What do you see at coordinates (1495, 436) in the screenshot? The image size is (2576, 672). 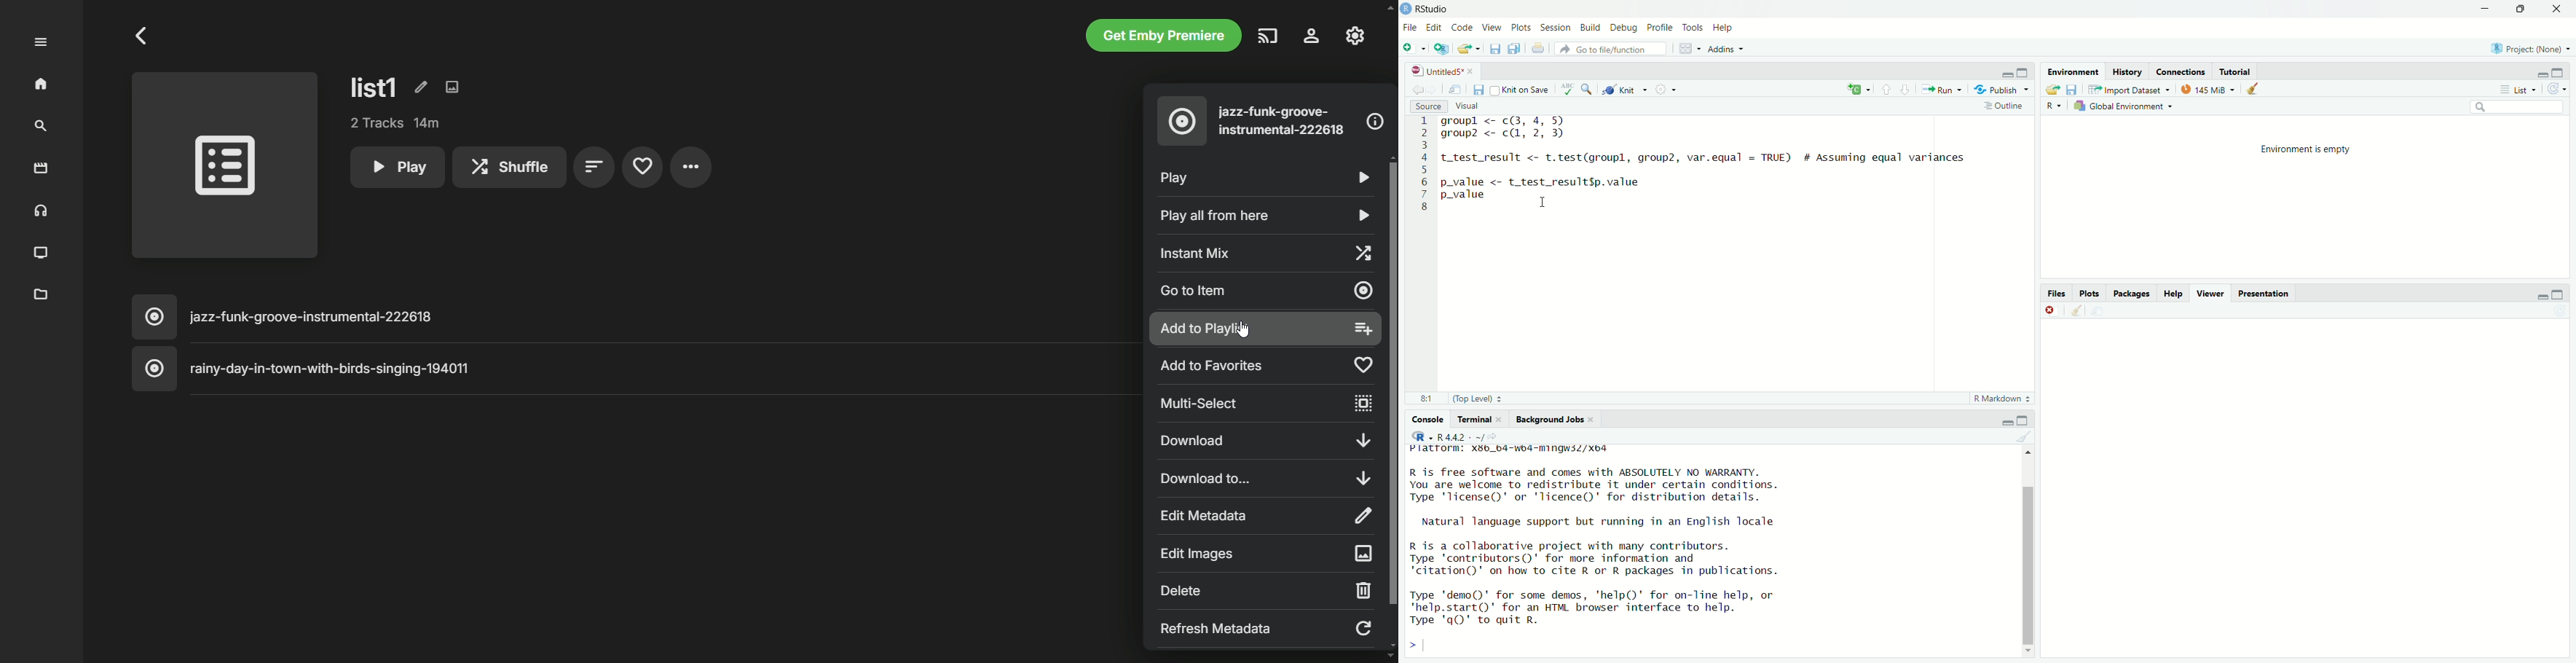 I see `view current working` at bounding box center [1495, 436].